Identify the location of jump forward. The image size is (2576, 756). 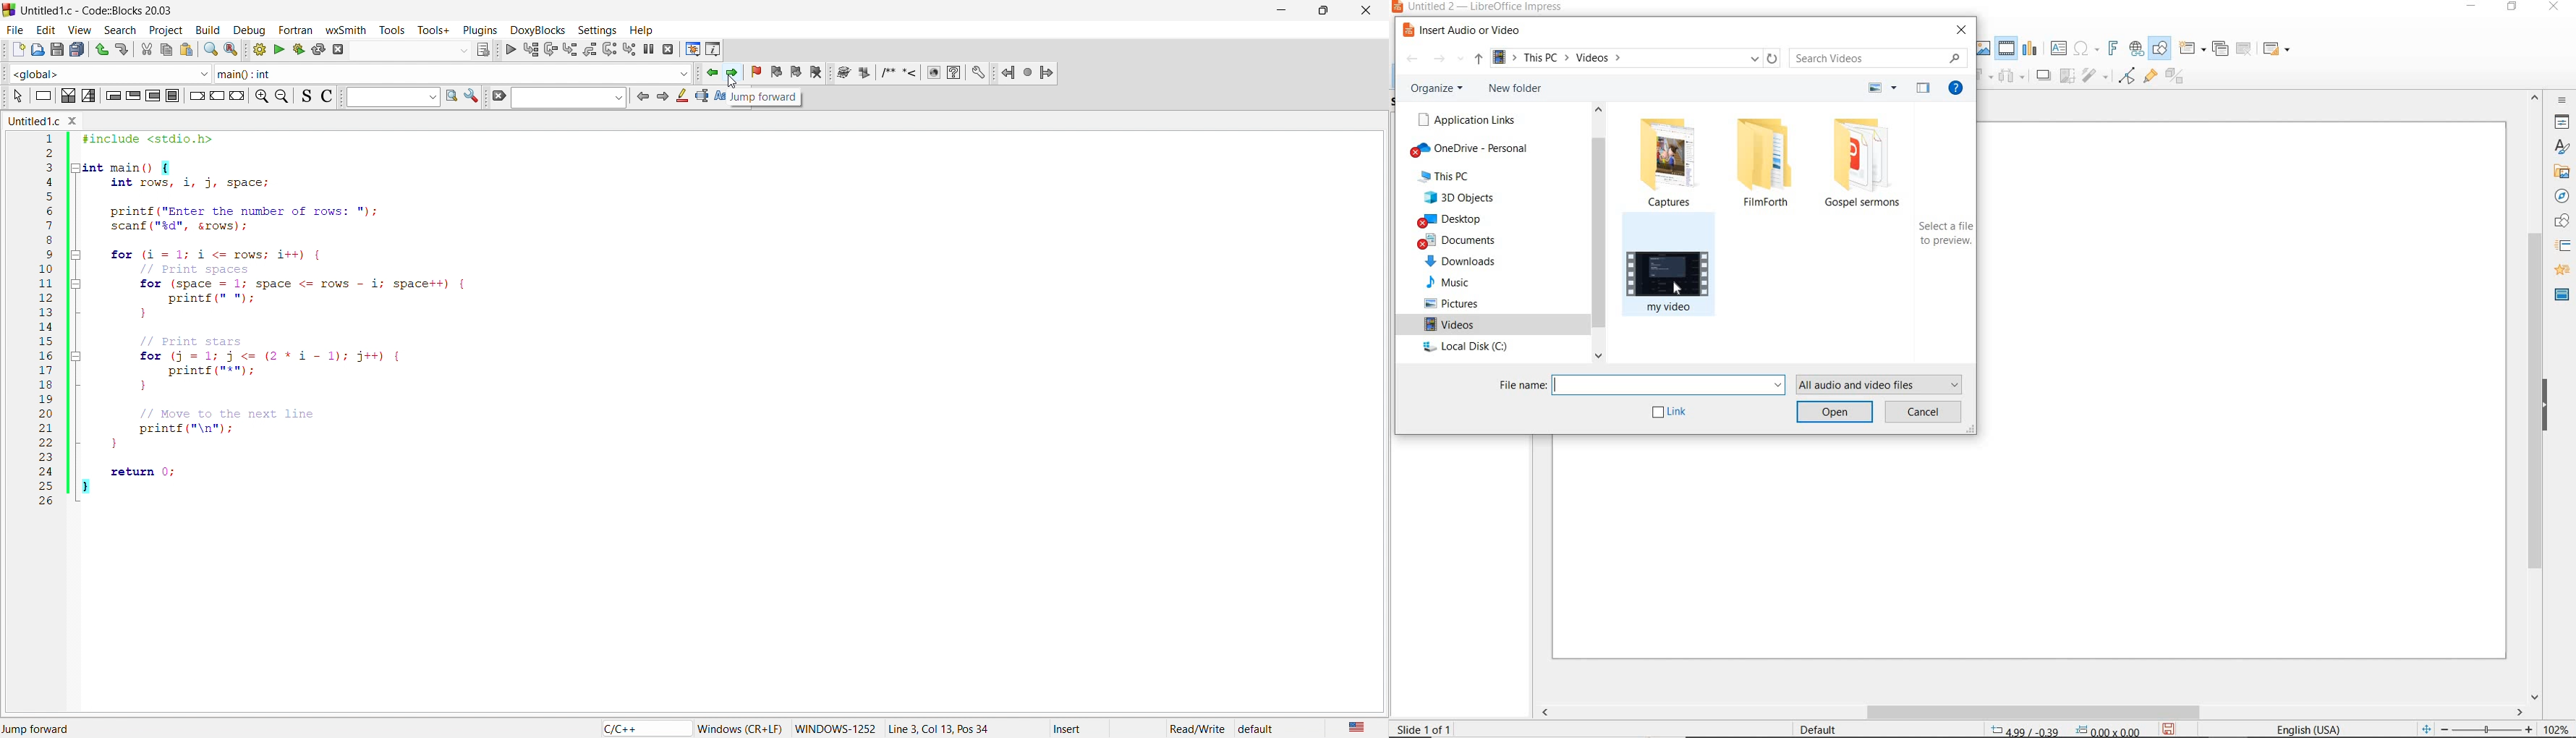
(736, 71).